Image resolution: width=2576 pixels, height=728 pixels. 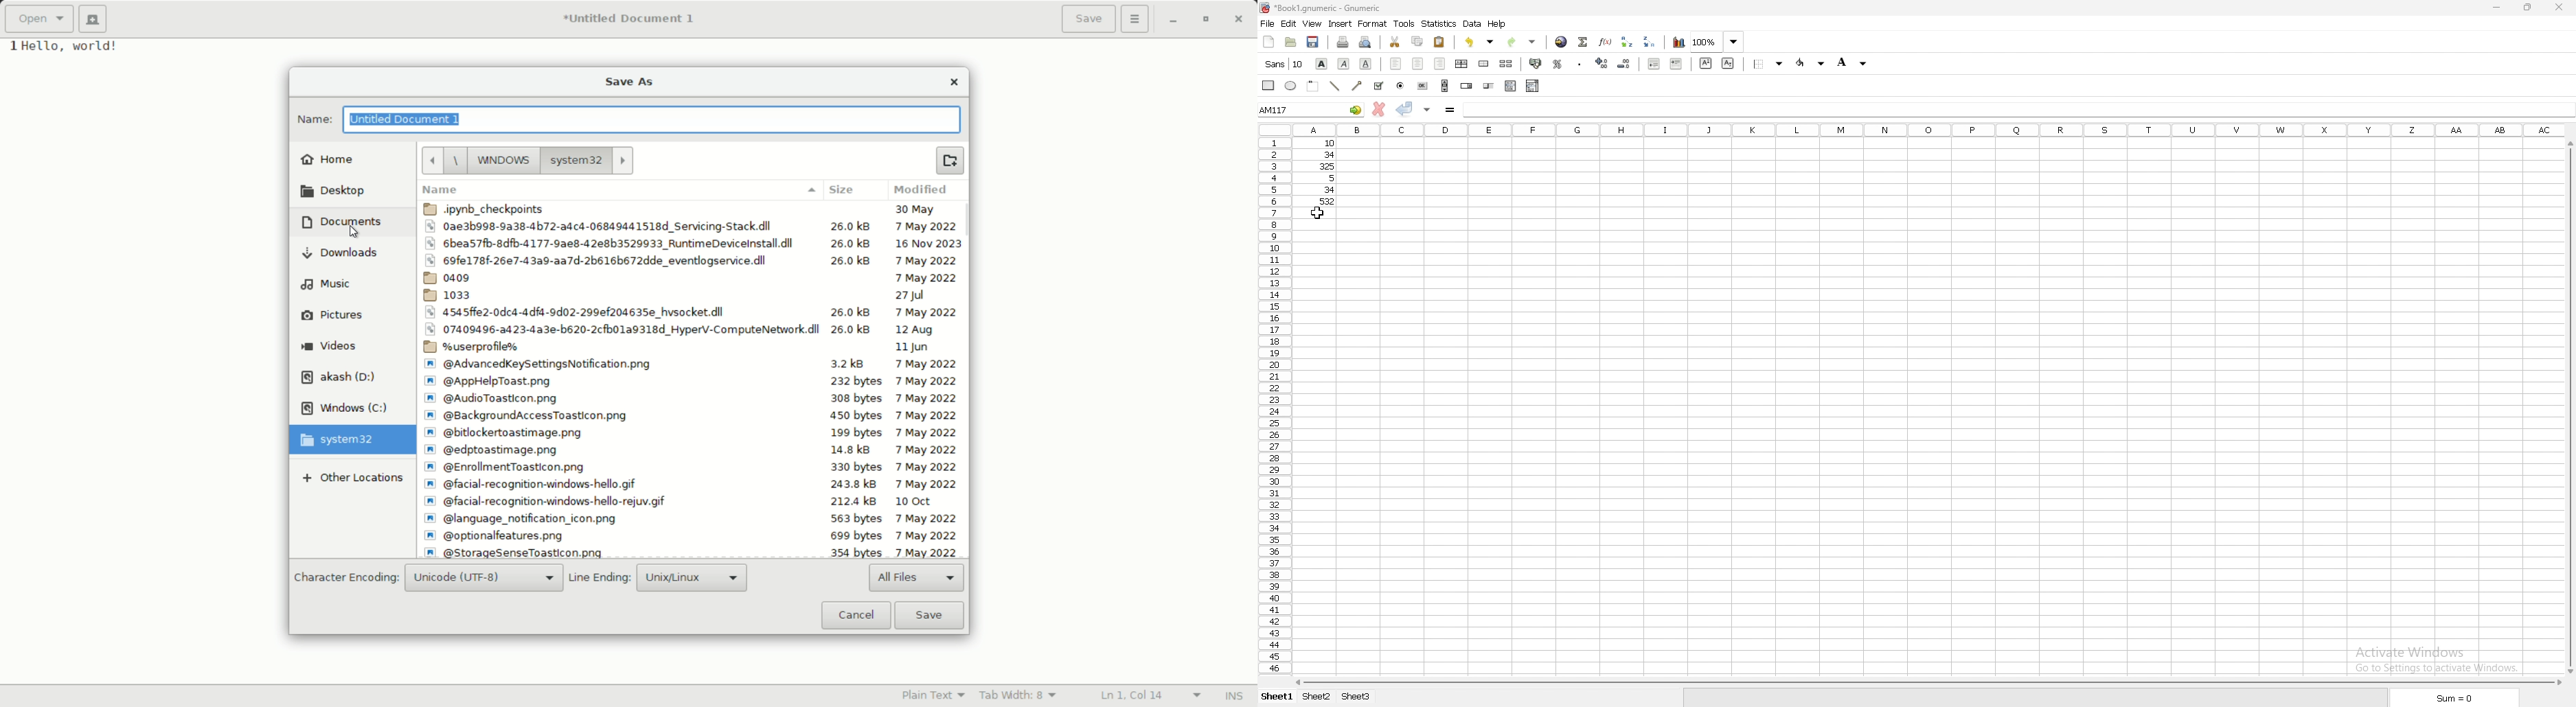 What do you see at coordinates (1418, 63) in the screenshot?
I see `center` at bounding box center [1418, 63].